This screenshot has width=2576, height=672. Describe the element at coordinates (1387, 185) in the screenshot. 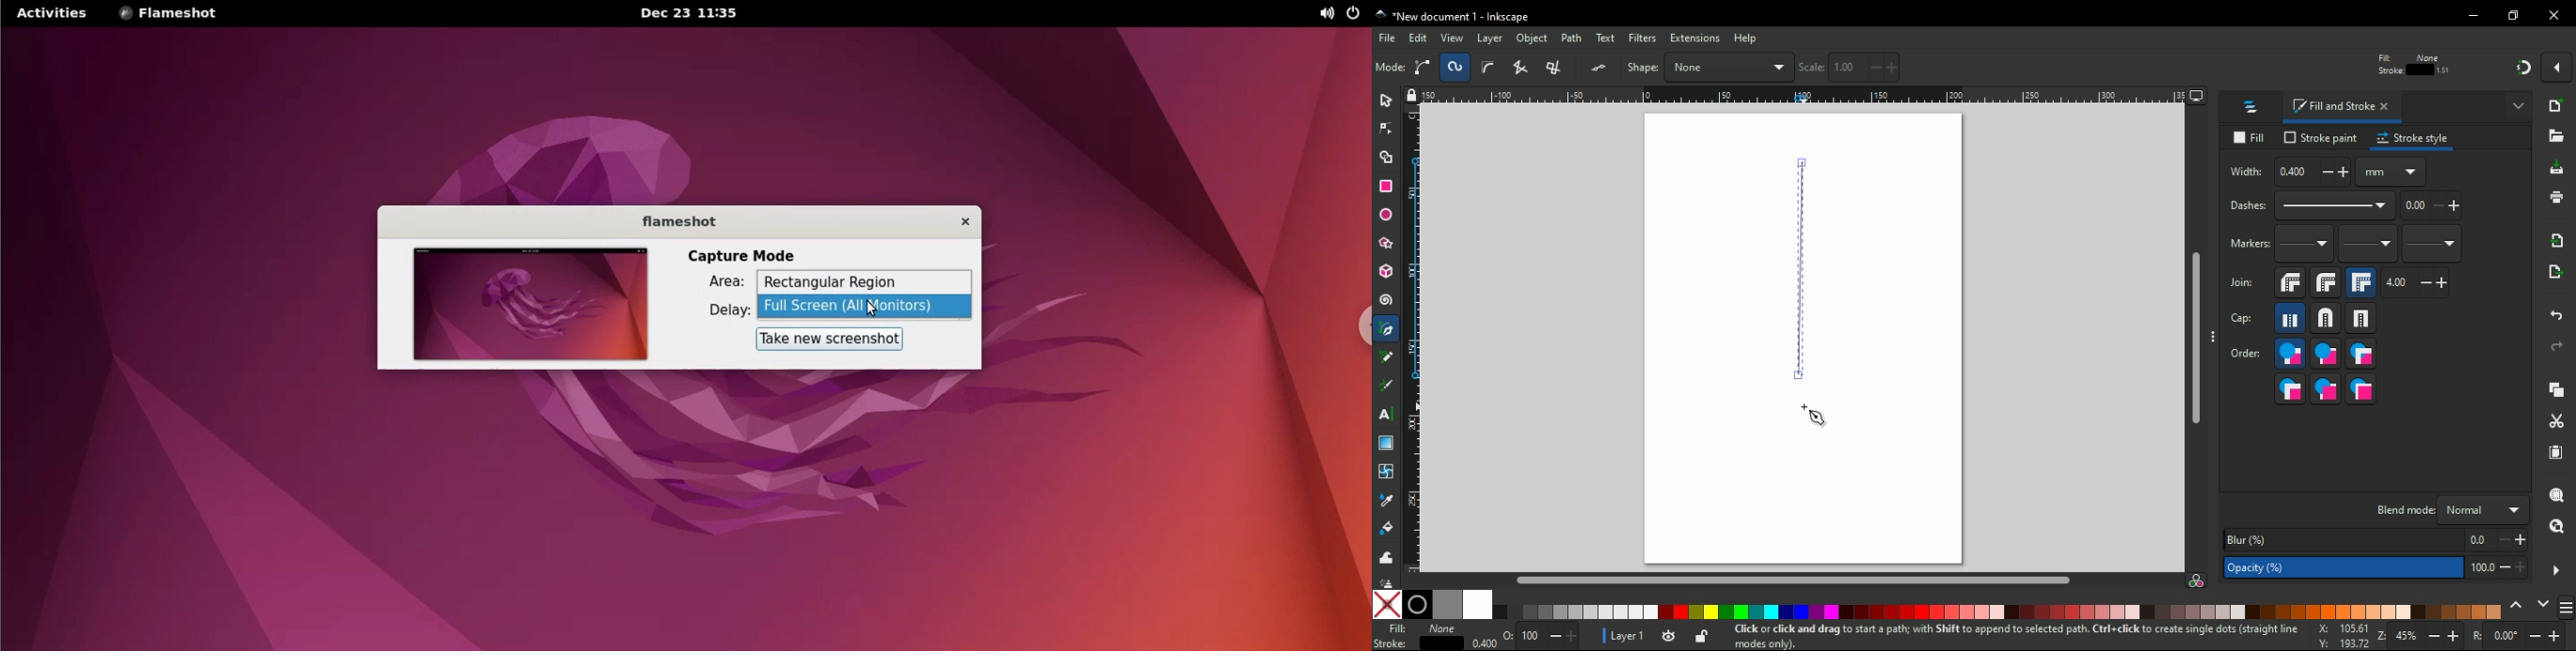

I see `rectangle tool` at that location.